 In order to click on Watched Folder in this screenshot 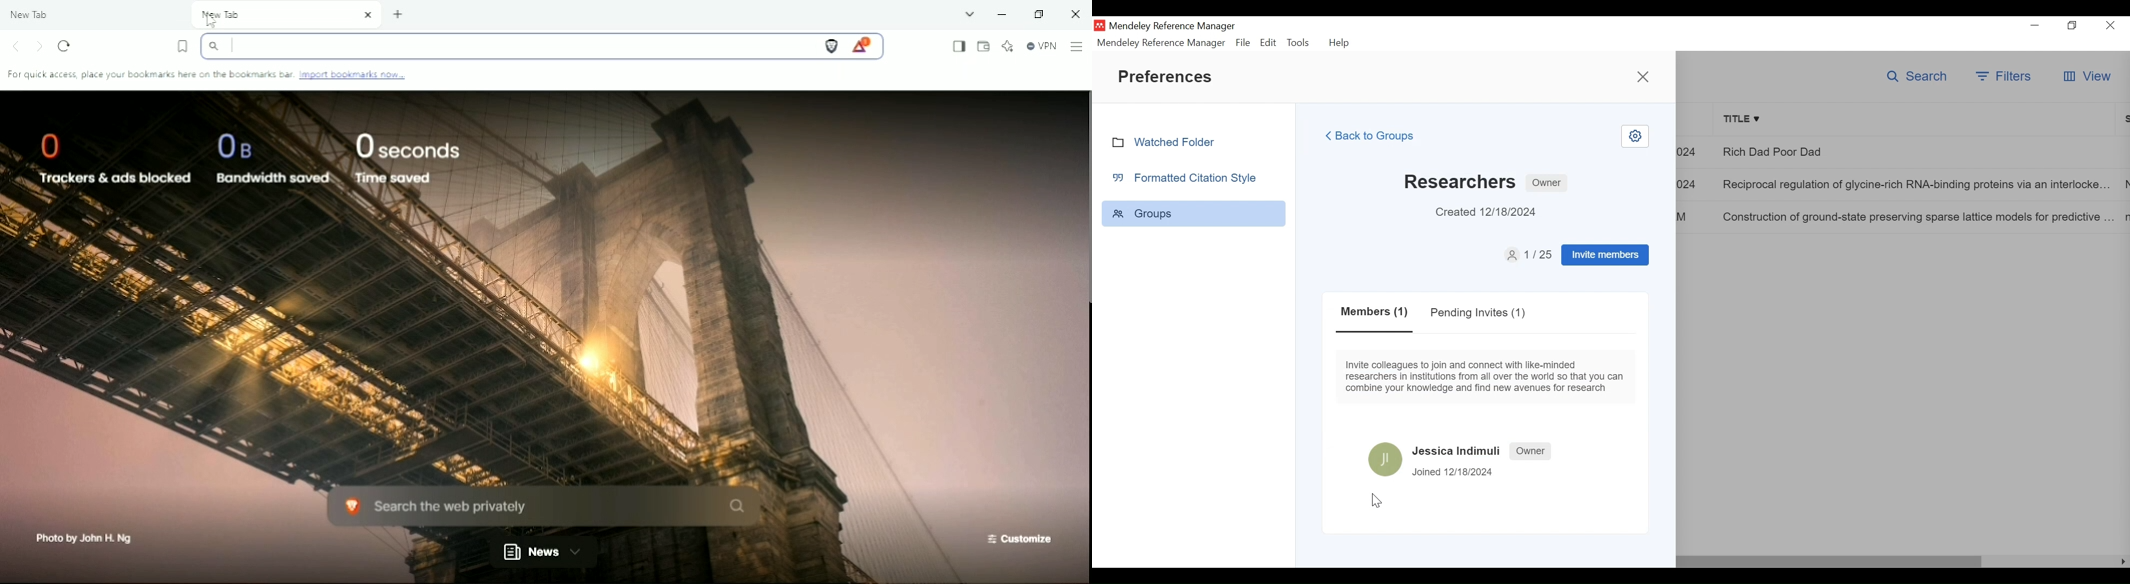, I will do `click(1169, 142)`.